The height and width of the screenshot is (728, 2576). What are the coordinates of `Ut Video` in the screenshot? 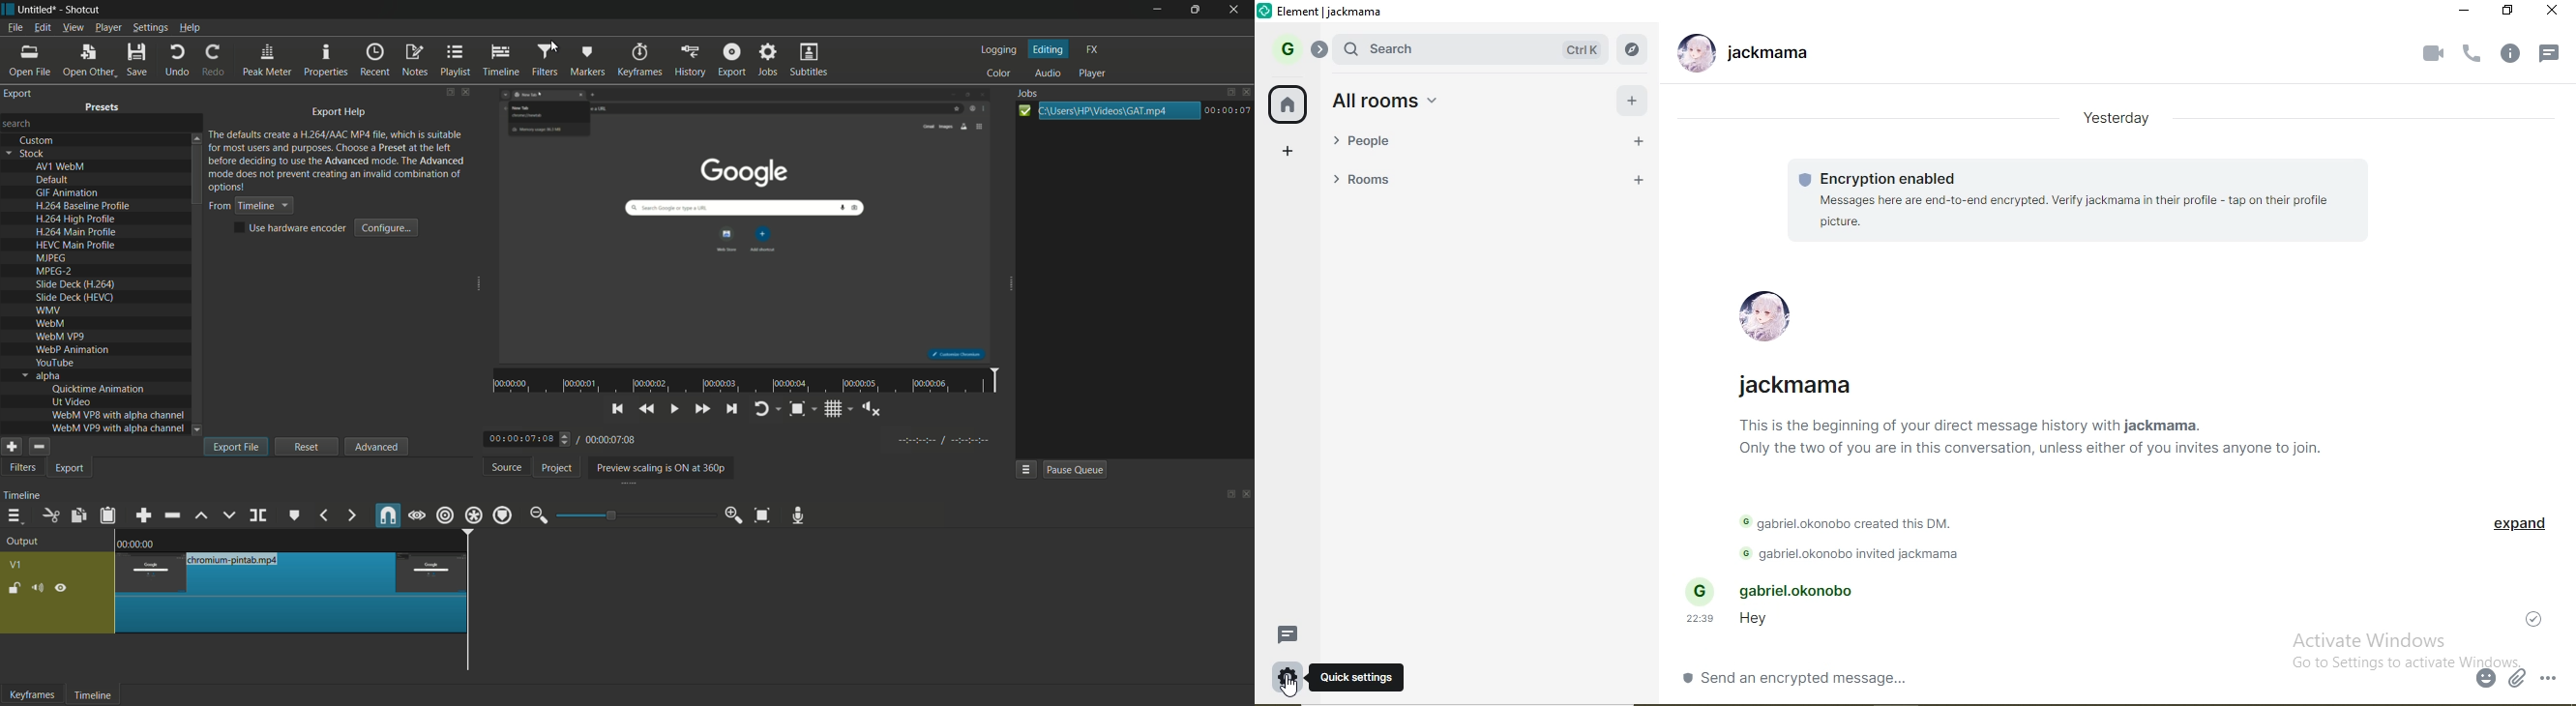 It's located at (74, 401).